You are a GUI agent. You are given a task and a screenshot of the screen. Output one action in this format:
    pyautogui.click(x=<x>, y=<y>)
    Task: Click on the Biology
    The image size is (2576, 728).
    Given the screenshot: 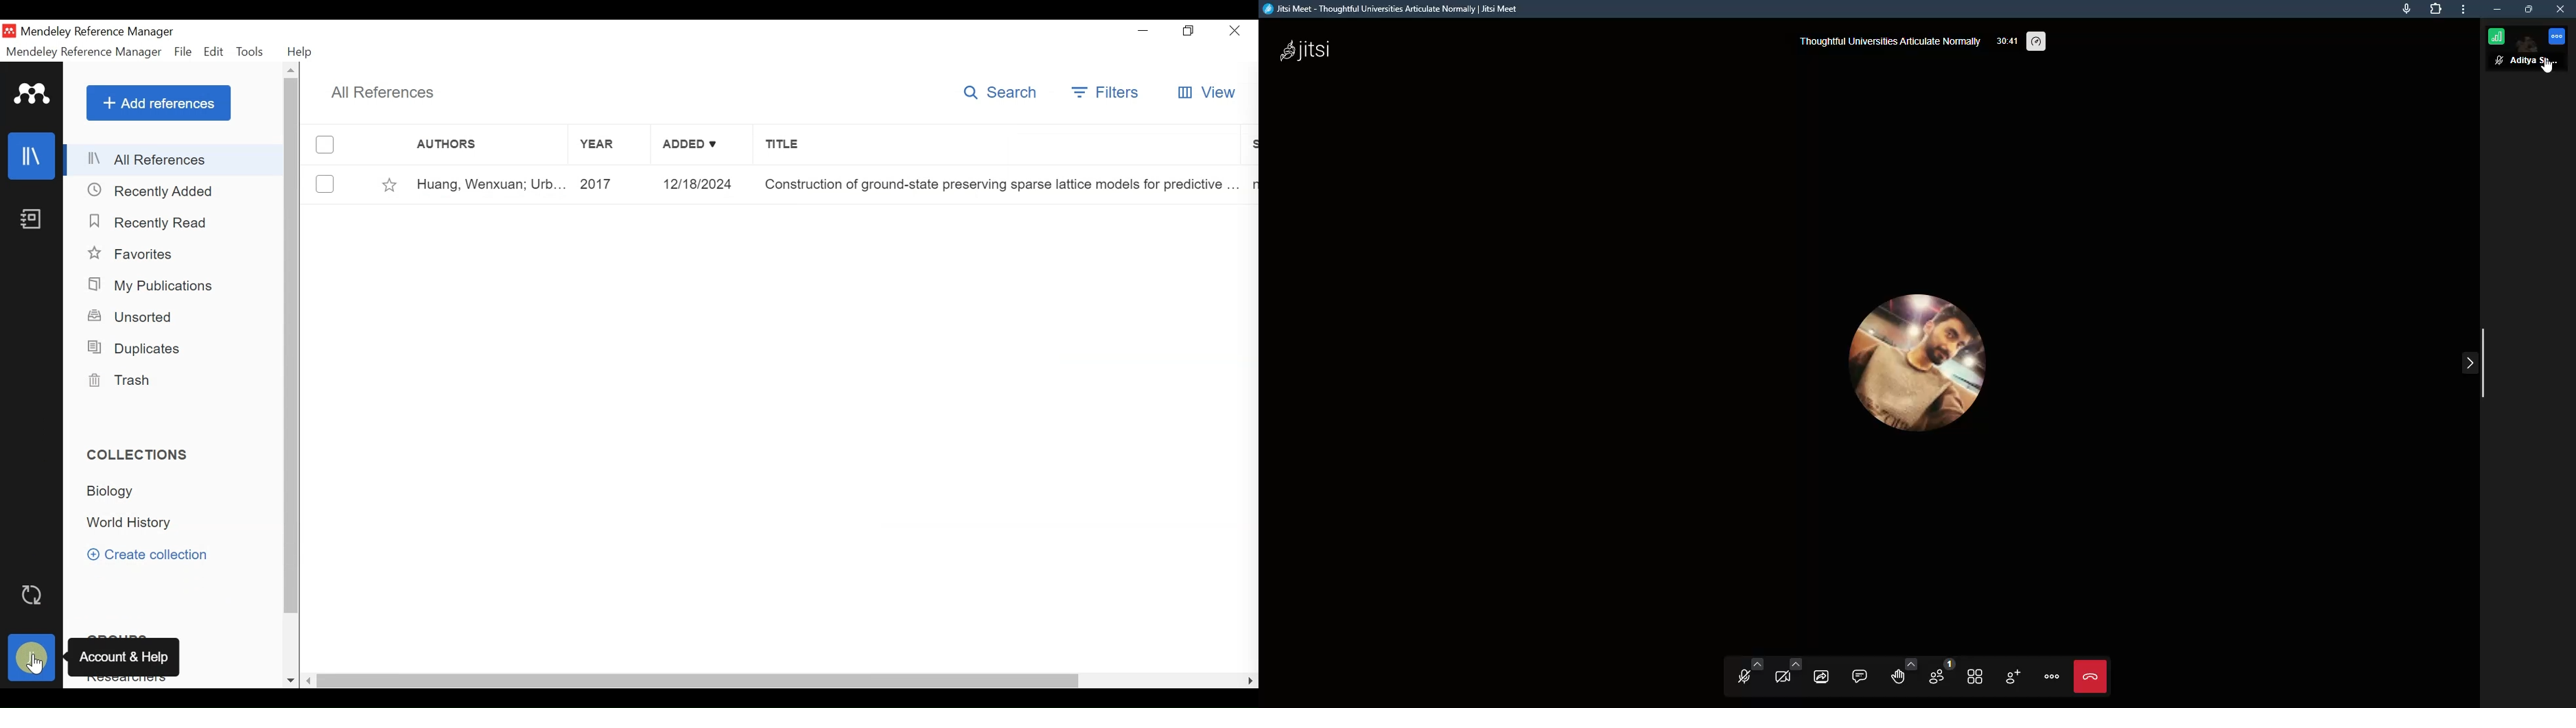 What is the action you would take?
    pyautogui.click(x=113, y=492)
    